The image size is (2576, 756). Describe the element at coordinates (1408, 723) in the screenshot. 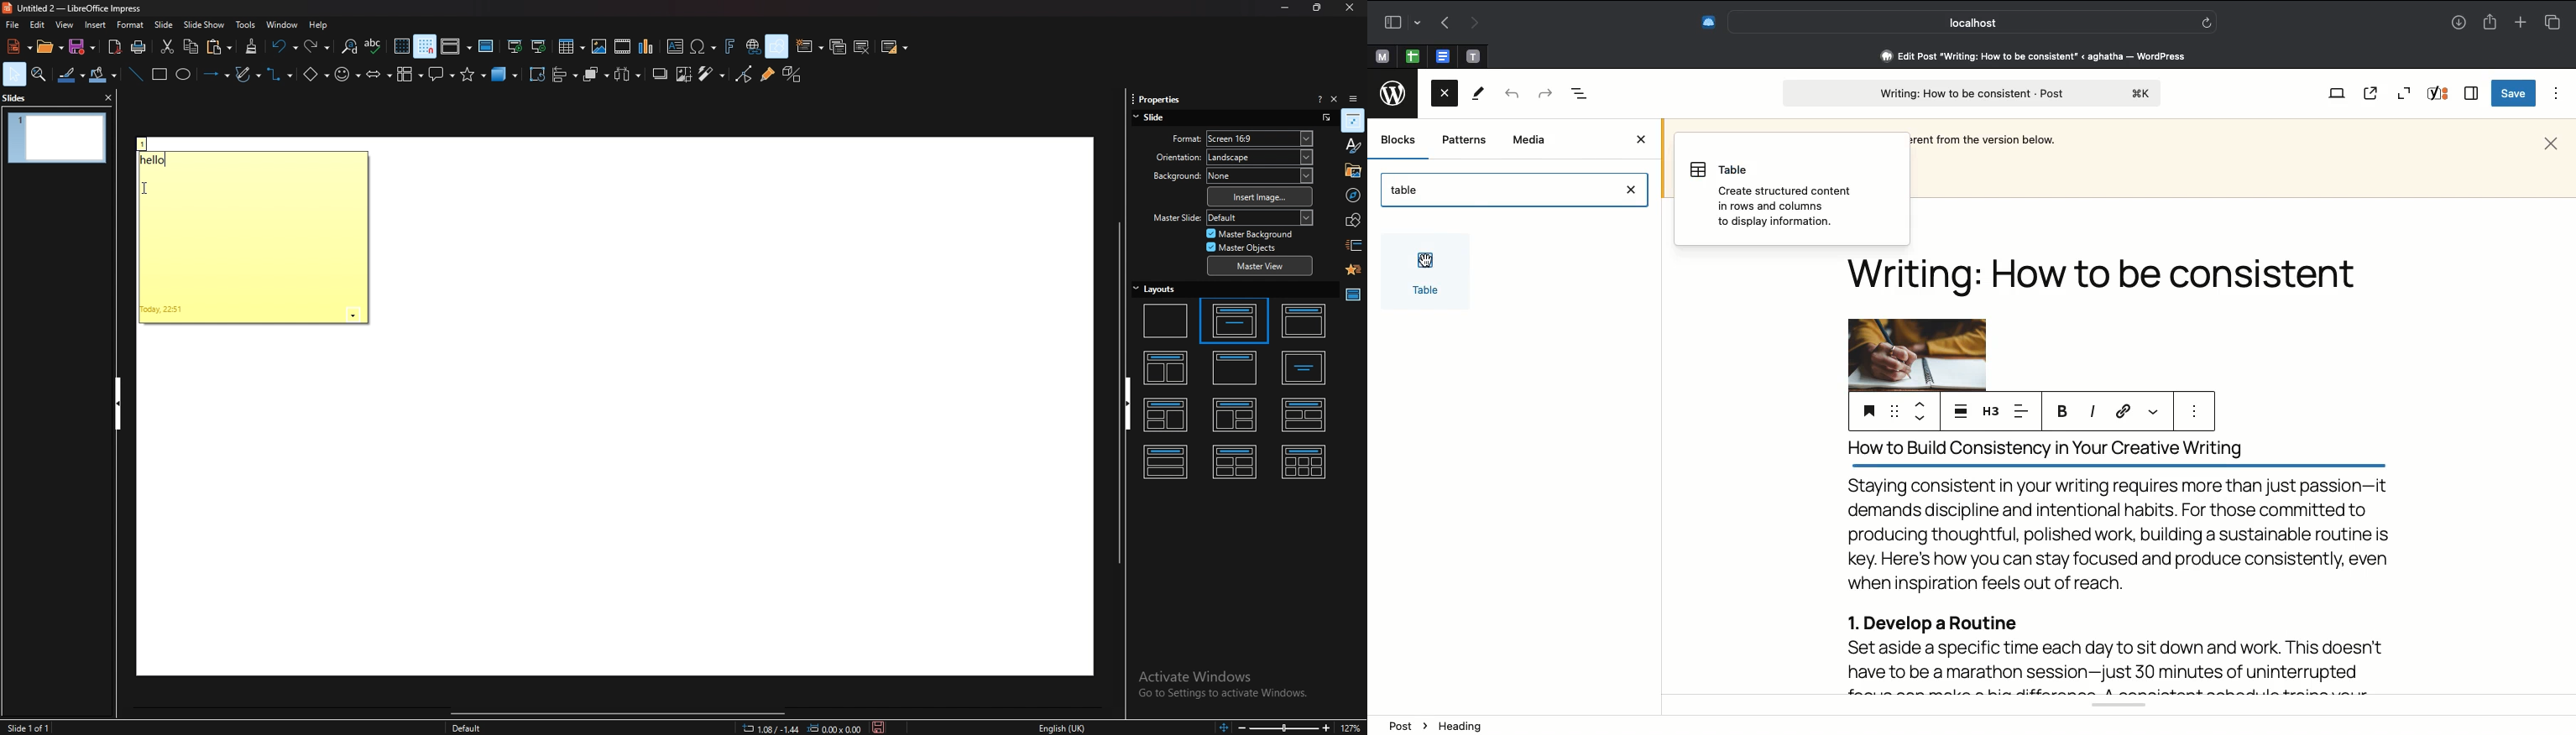

I see `post` at that location.